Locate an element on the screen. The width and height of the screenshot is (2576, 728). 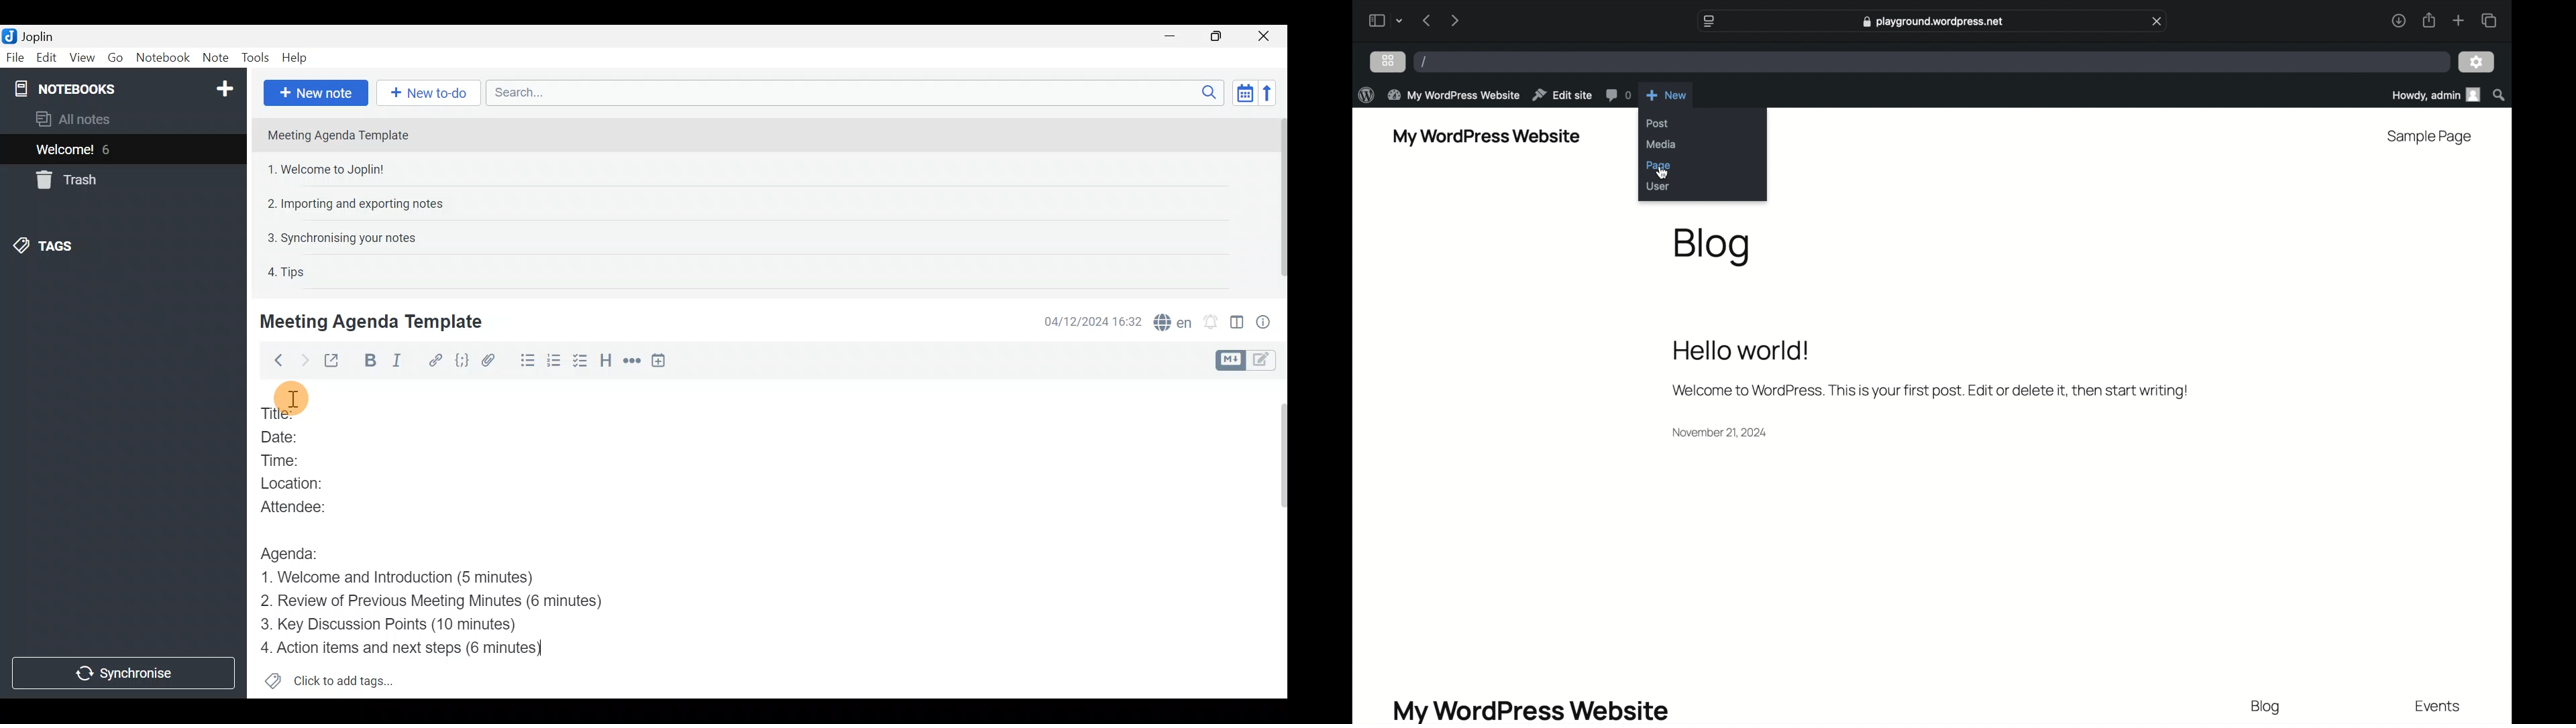
Bulleted list is located at coordinates (527, 361).